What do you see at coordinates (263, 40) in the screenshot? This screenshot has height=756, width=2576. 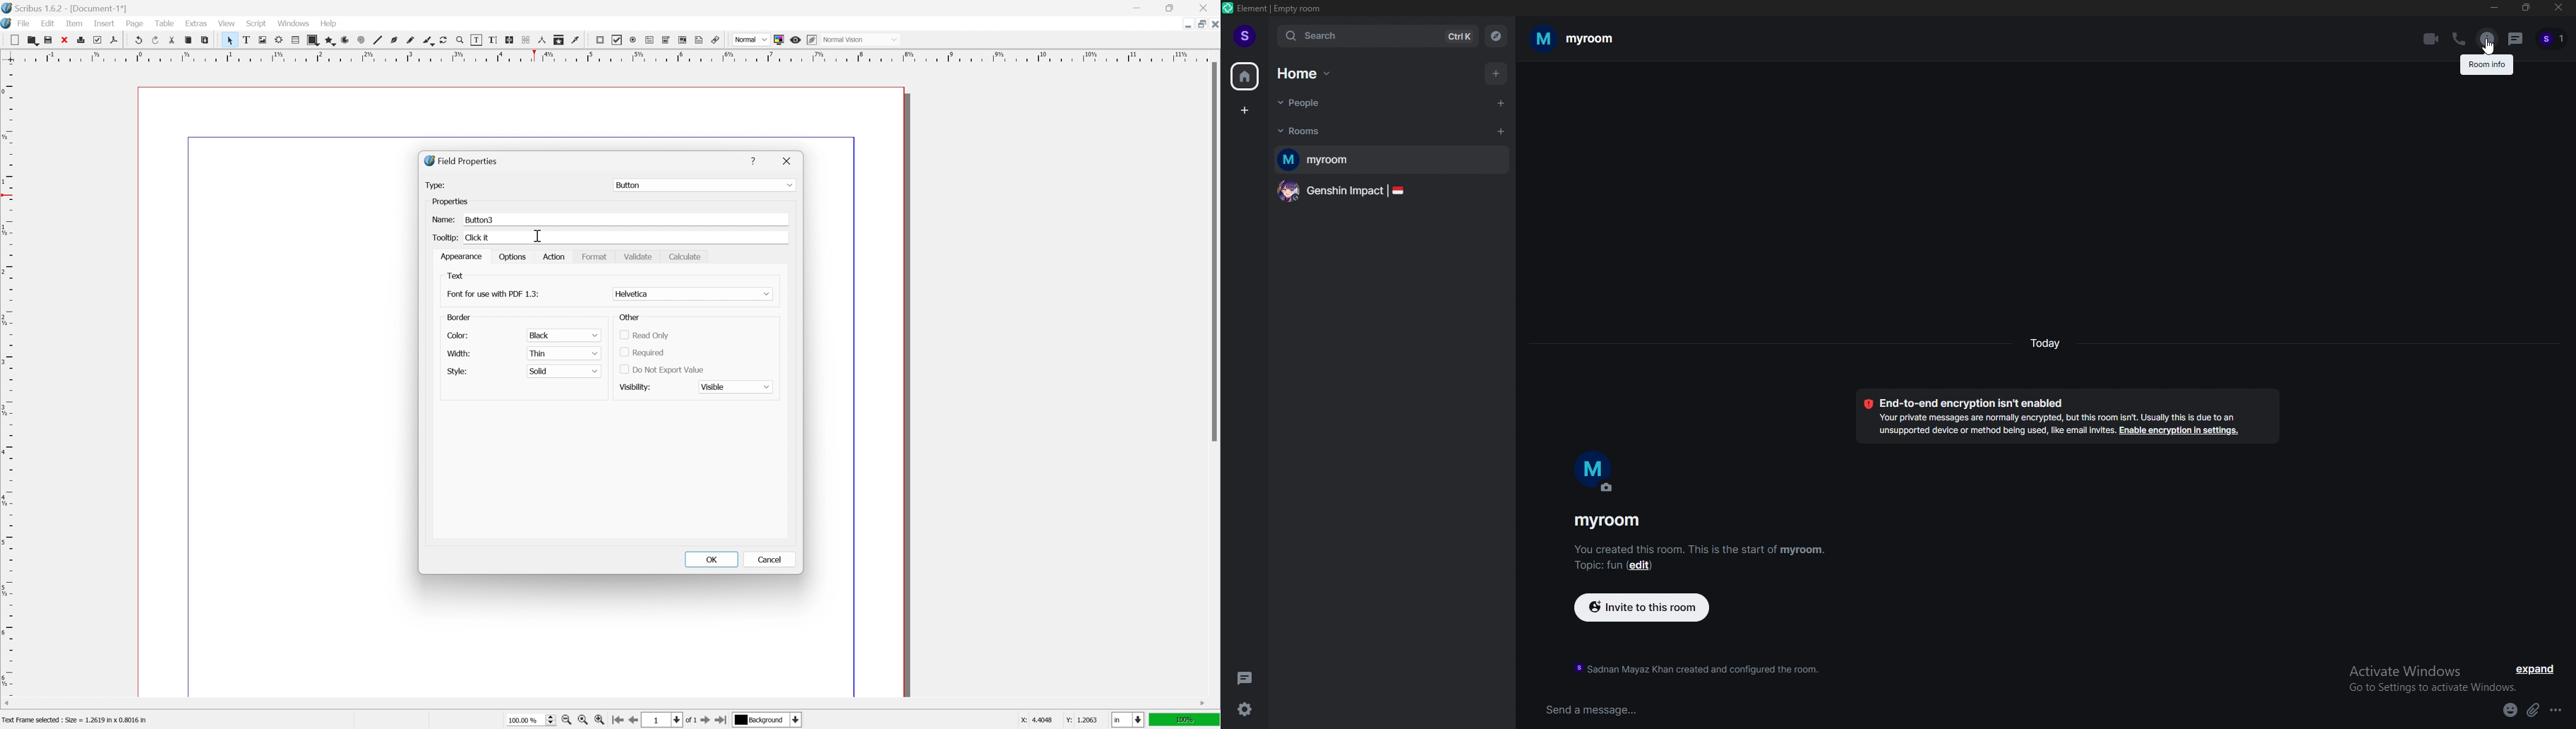 I see `image frame` at bounding box center [263, 40].